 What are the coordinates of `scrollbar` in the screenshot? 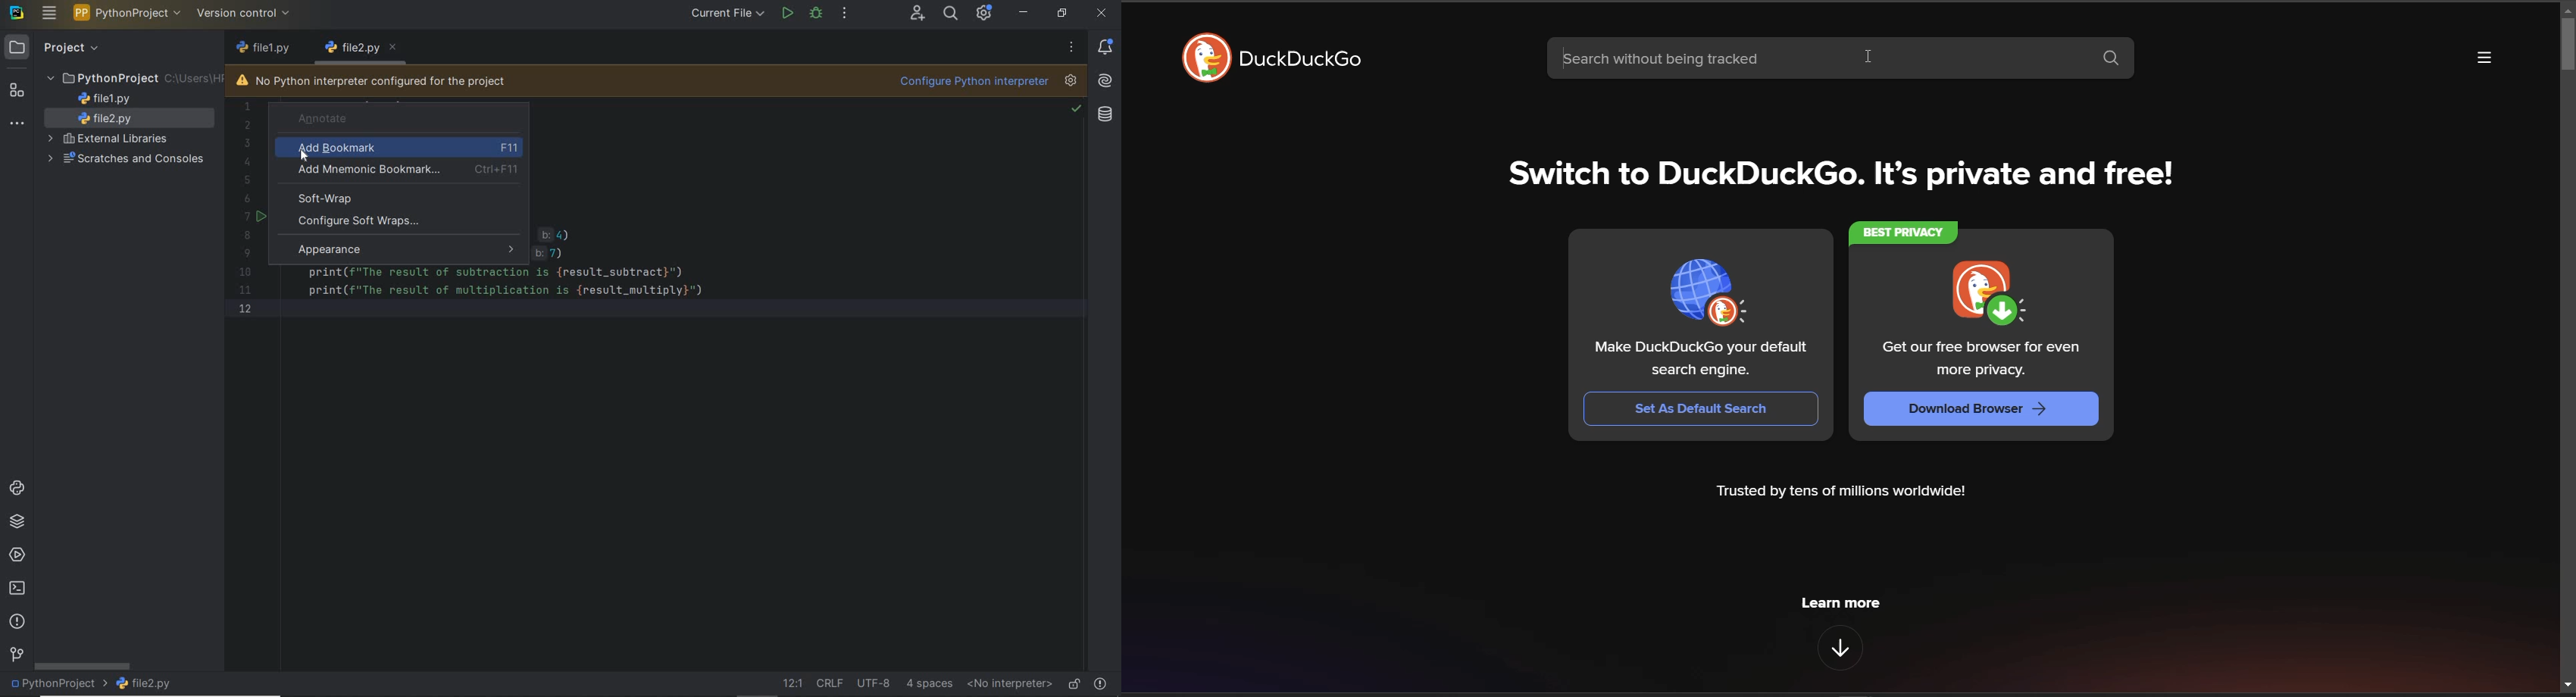 It's located at (81, 666).